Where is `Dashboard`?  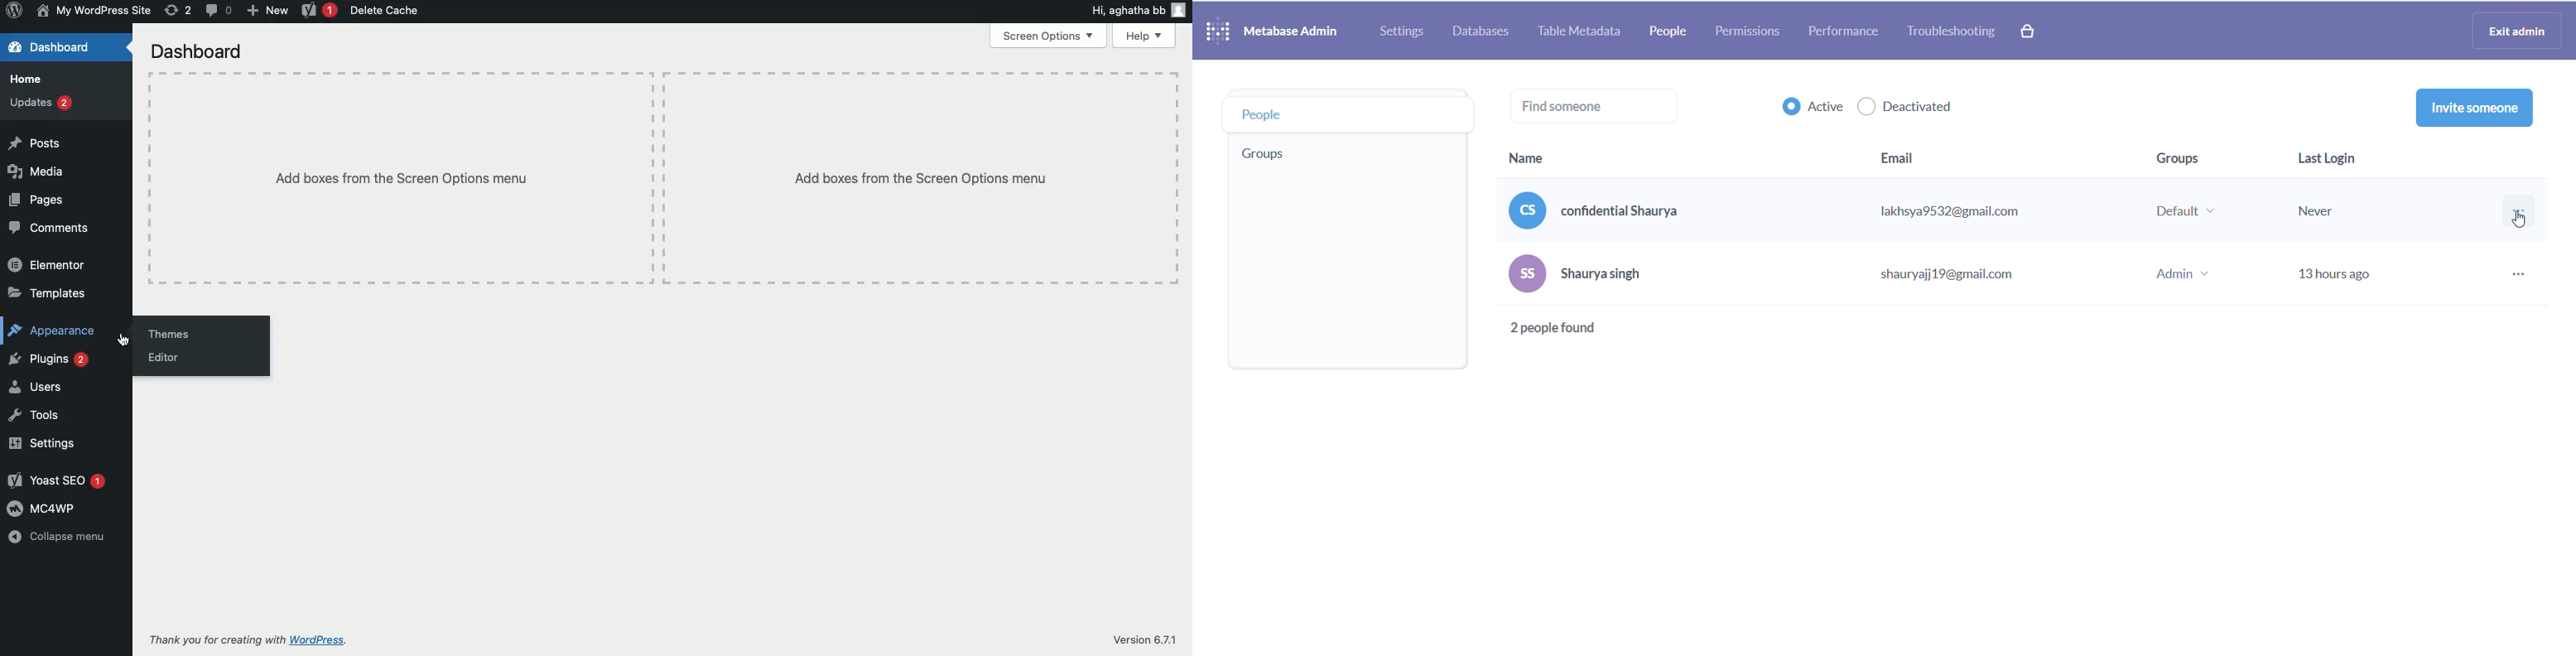 Dashboard is located at coordinates (202, 53).